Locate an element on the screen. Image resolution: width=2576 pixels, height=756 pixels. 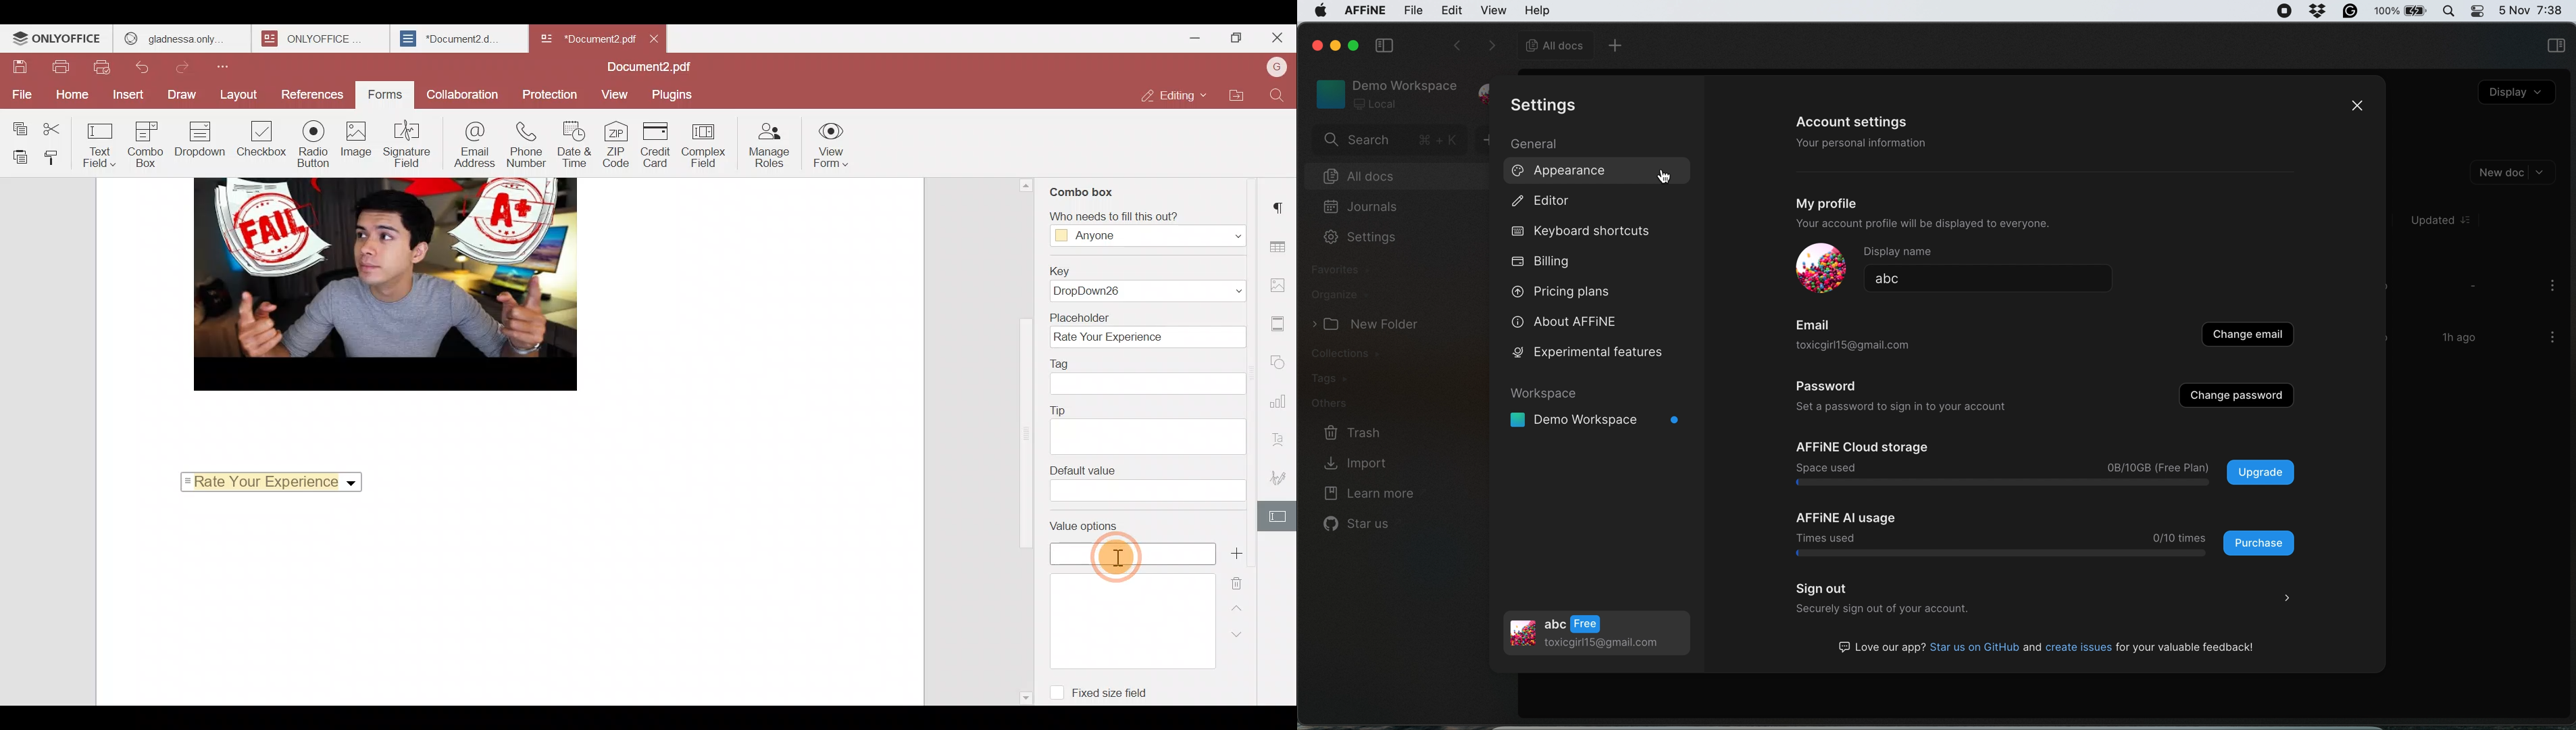
system logo is located at coordinates (1320, 13).